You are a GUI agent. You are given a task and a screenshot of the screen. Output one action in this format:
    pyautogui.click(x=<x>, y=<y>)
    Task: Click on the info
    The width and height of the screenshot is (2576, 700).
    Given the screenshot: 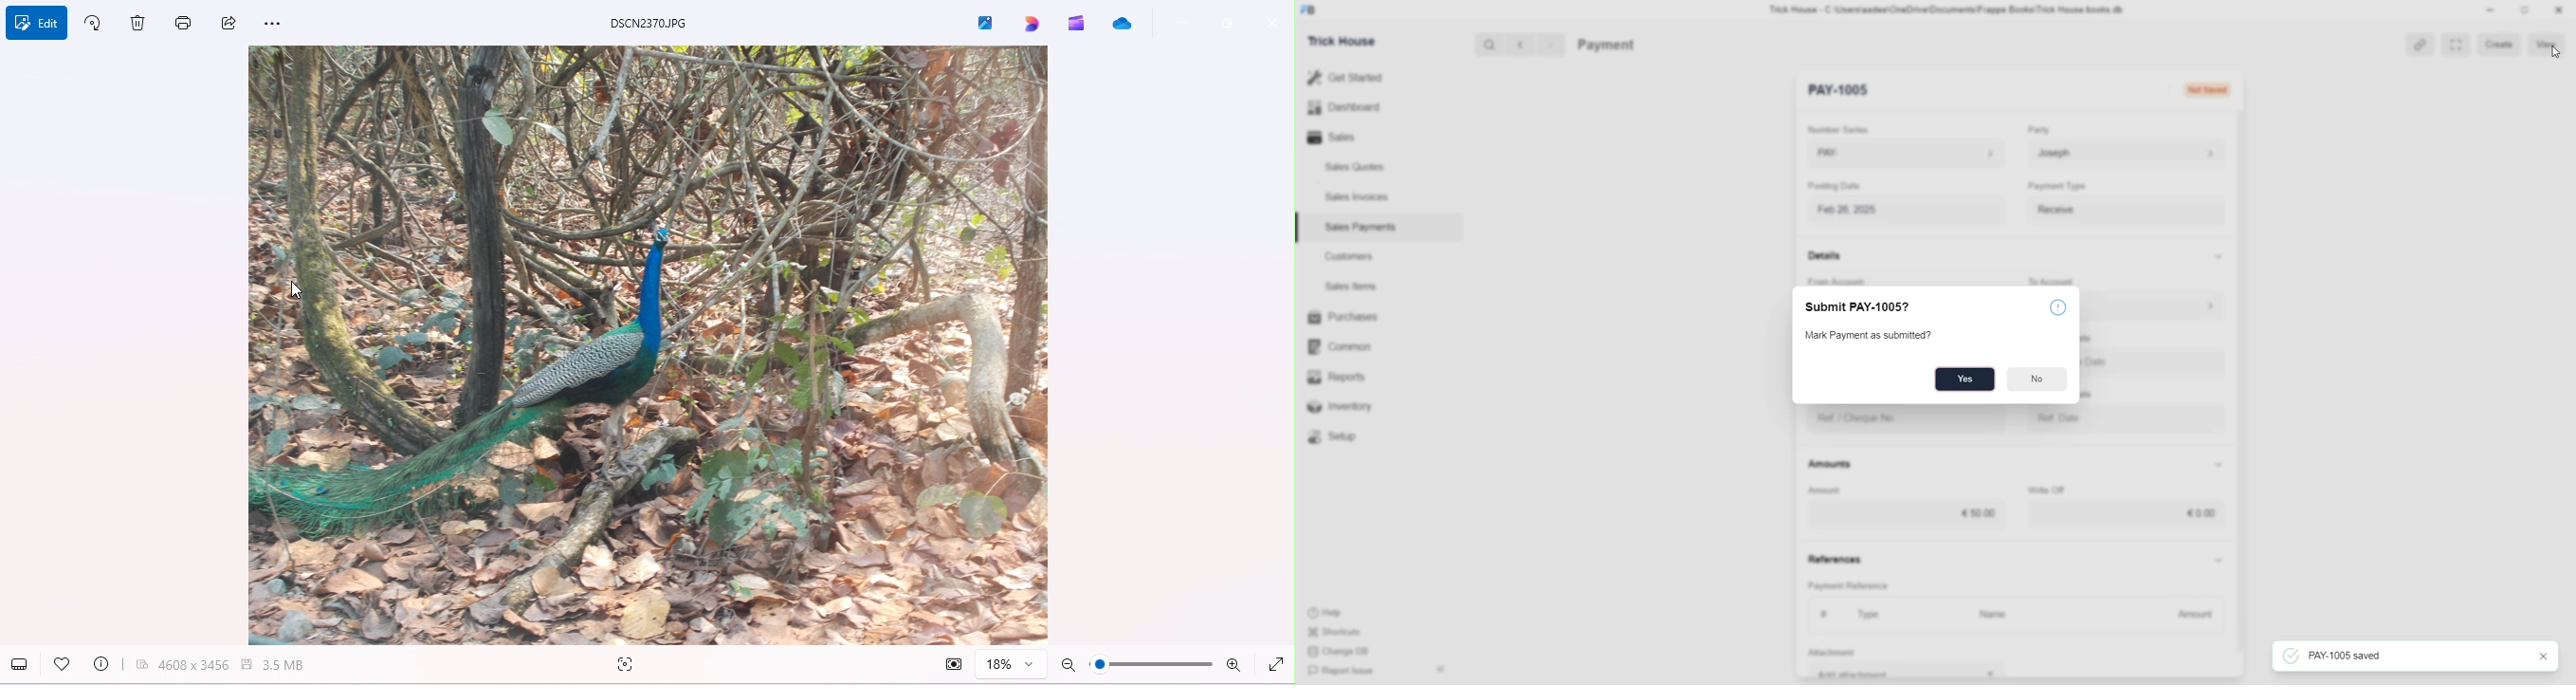 What is the action you would take?
    pyautogui.click(x=2058, y=308)
    